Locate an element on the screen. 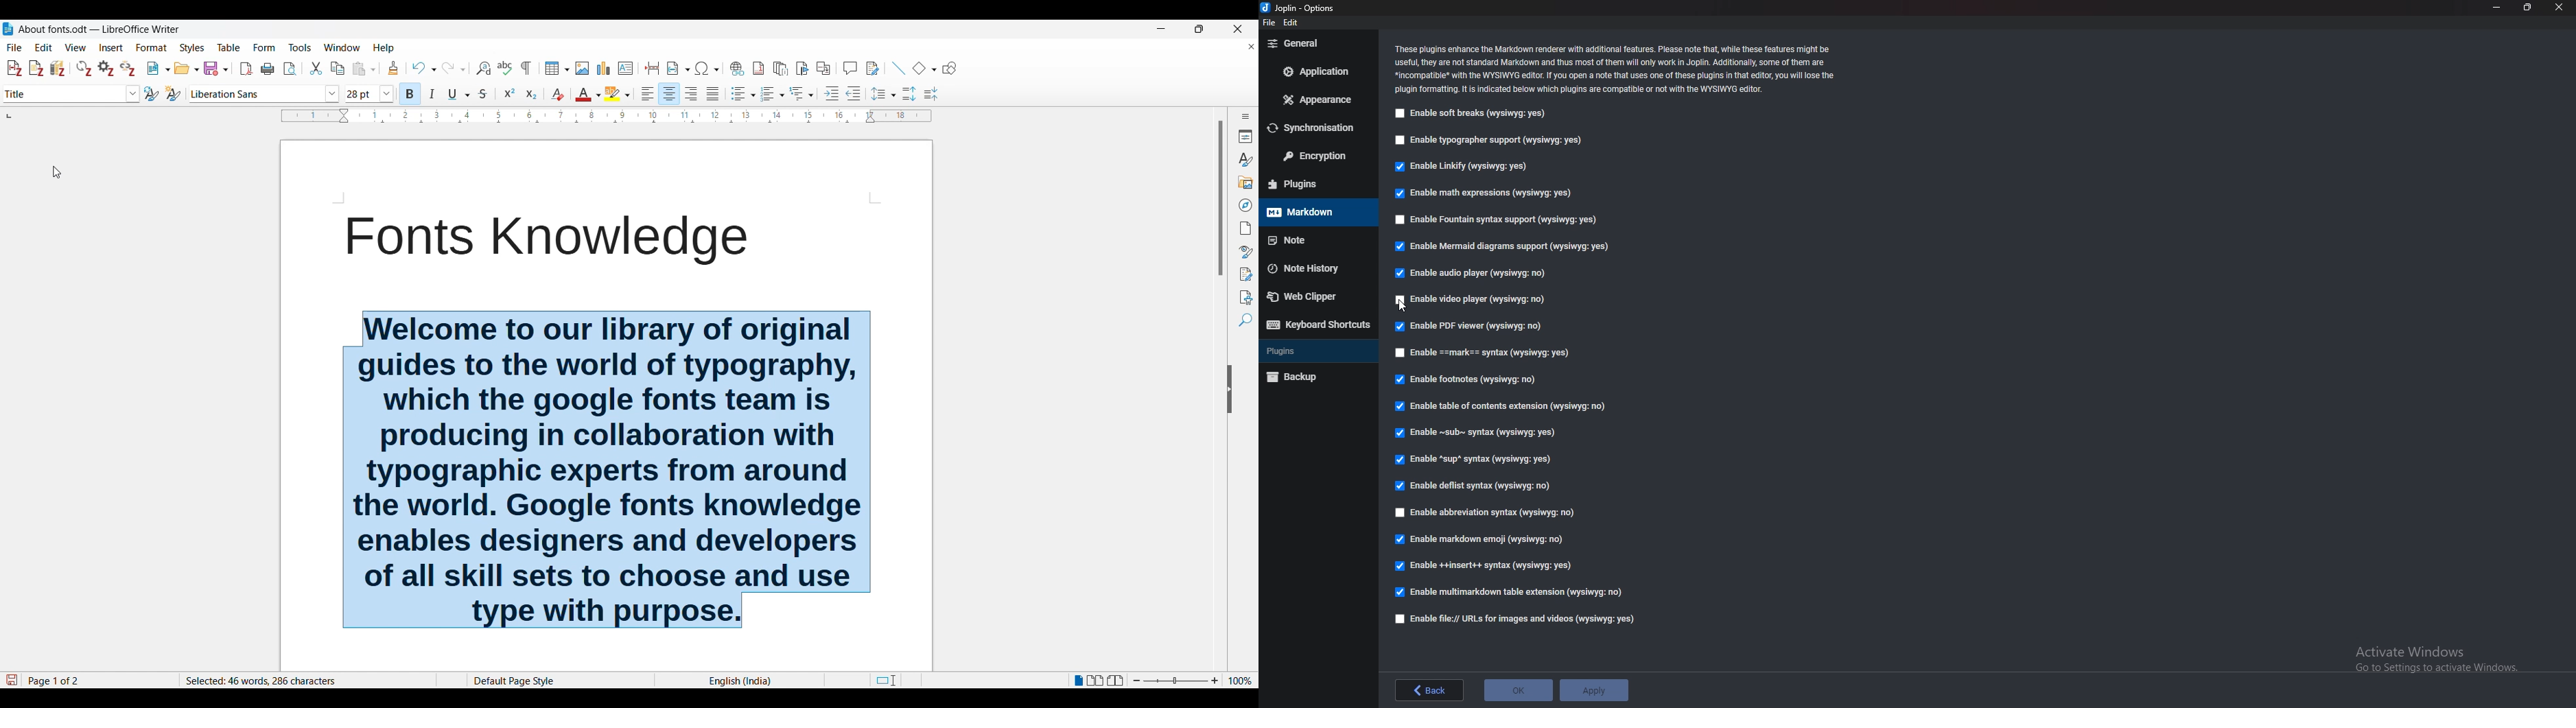  Enable Markdown Emoji is located at coordinates (1481, 539).